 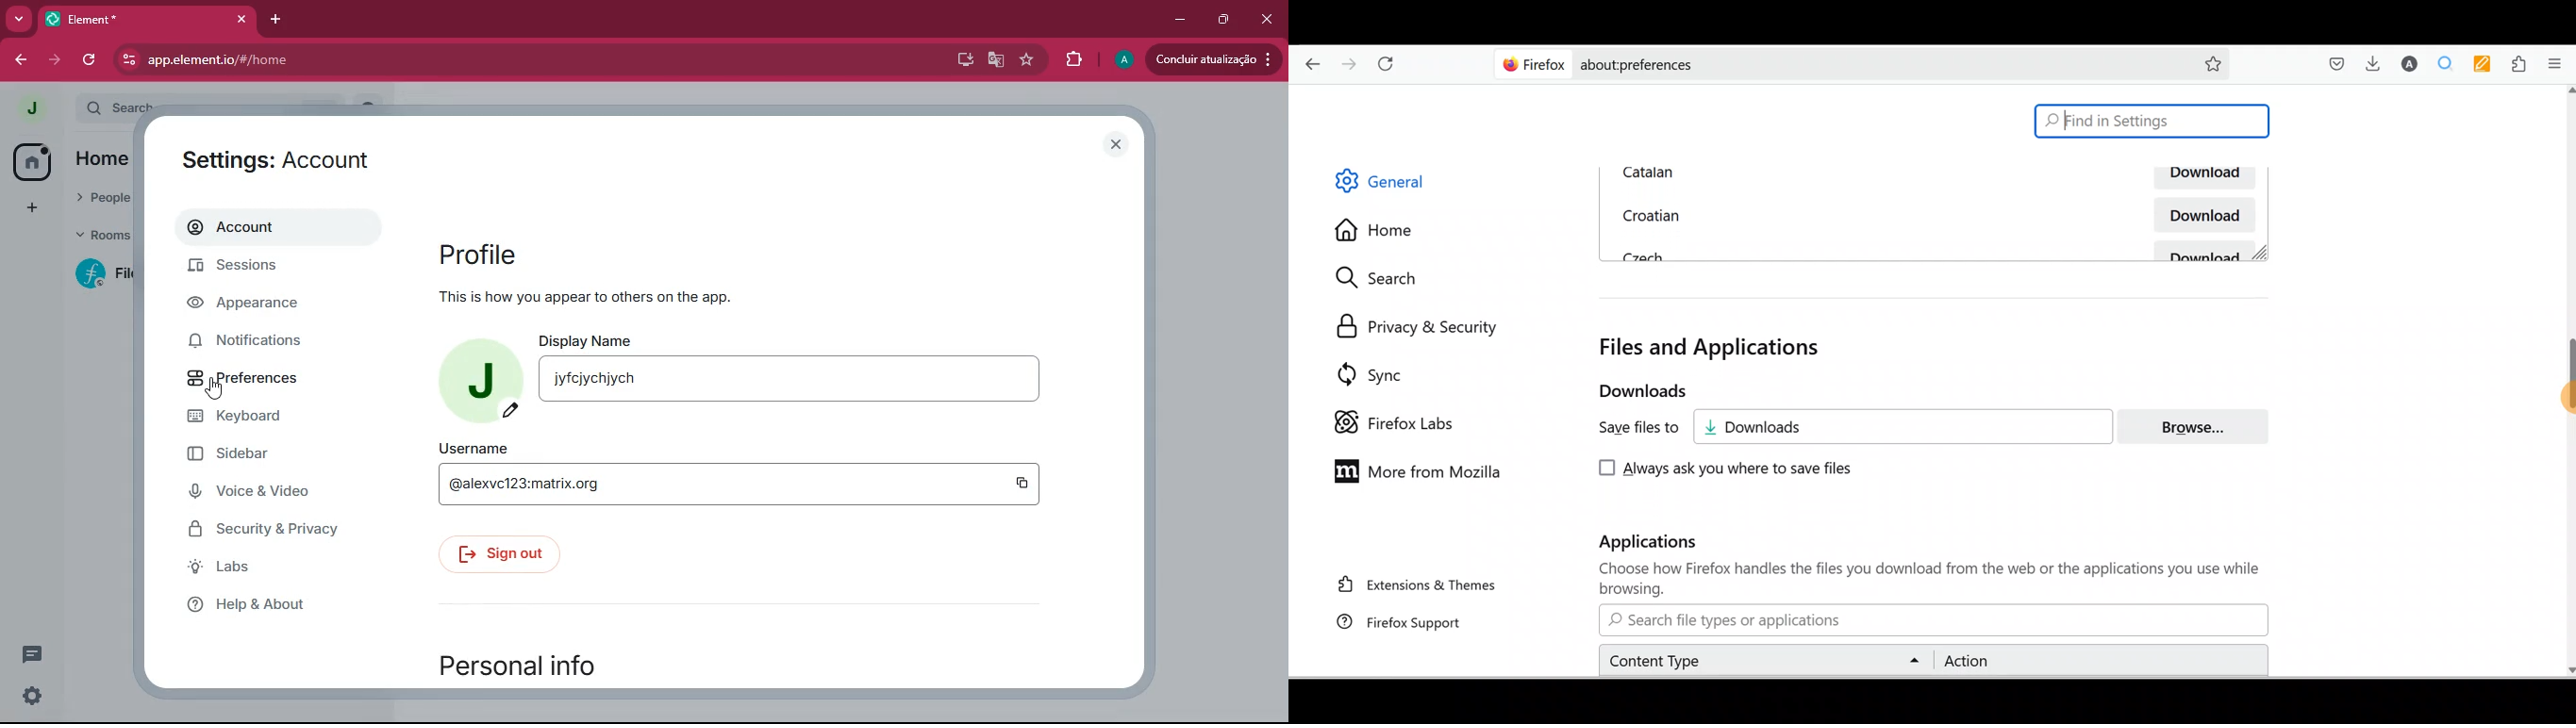 What do you see at coordinates (1768, 660) in the screenshot?
I see `Content type` at bounding box center [1768, 660].